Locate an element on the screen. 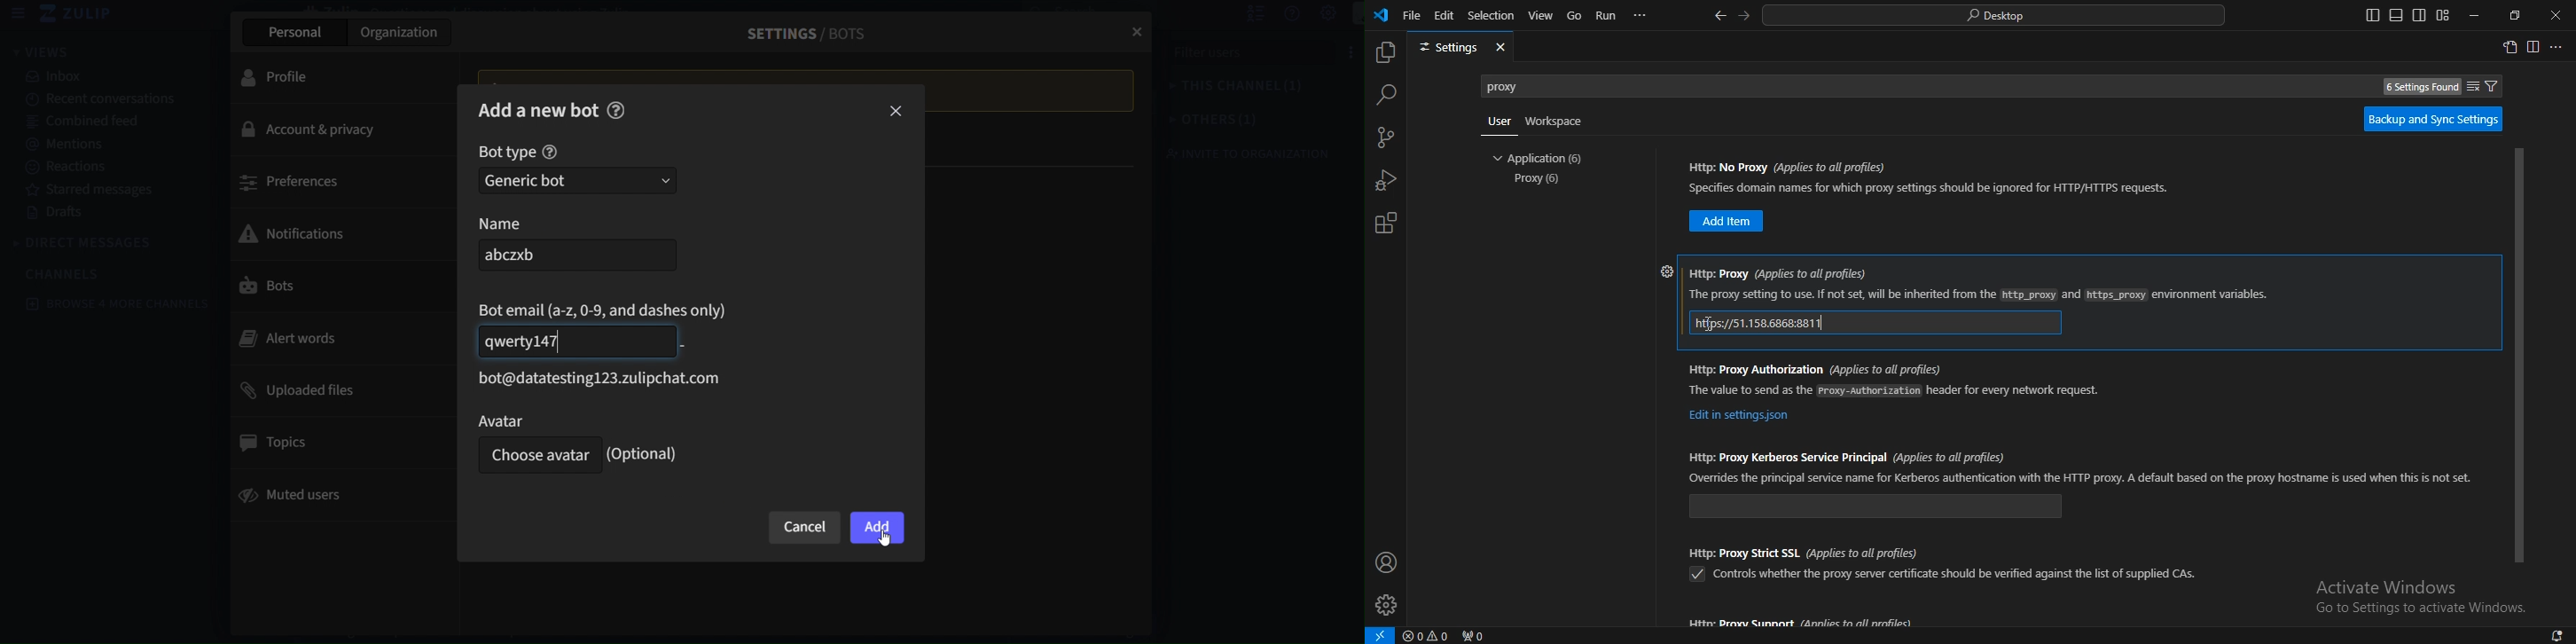 The image size is (2576, 644). recent conversations is located at coordinates (103, 101).